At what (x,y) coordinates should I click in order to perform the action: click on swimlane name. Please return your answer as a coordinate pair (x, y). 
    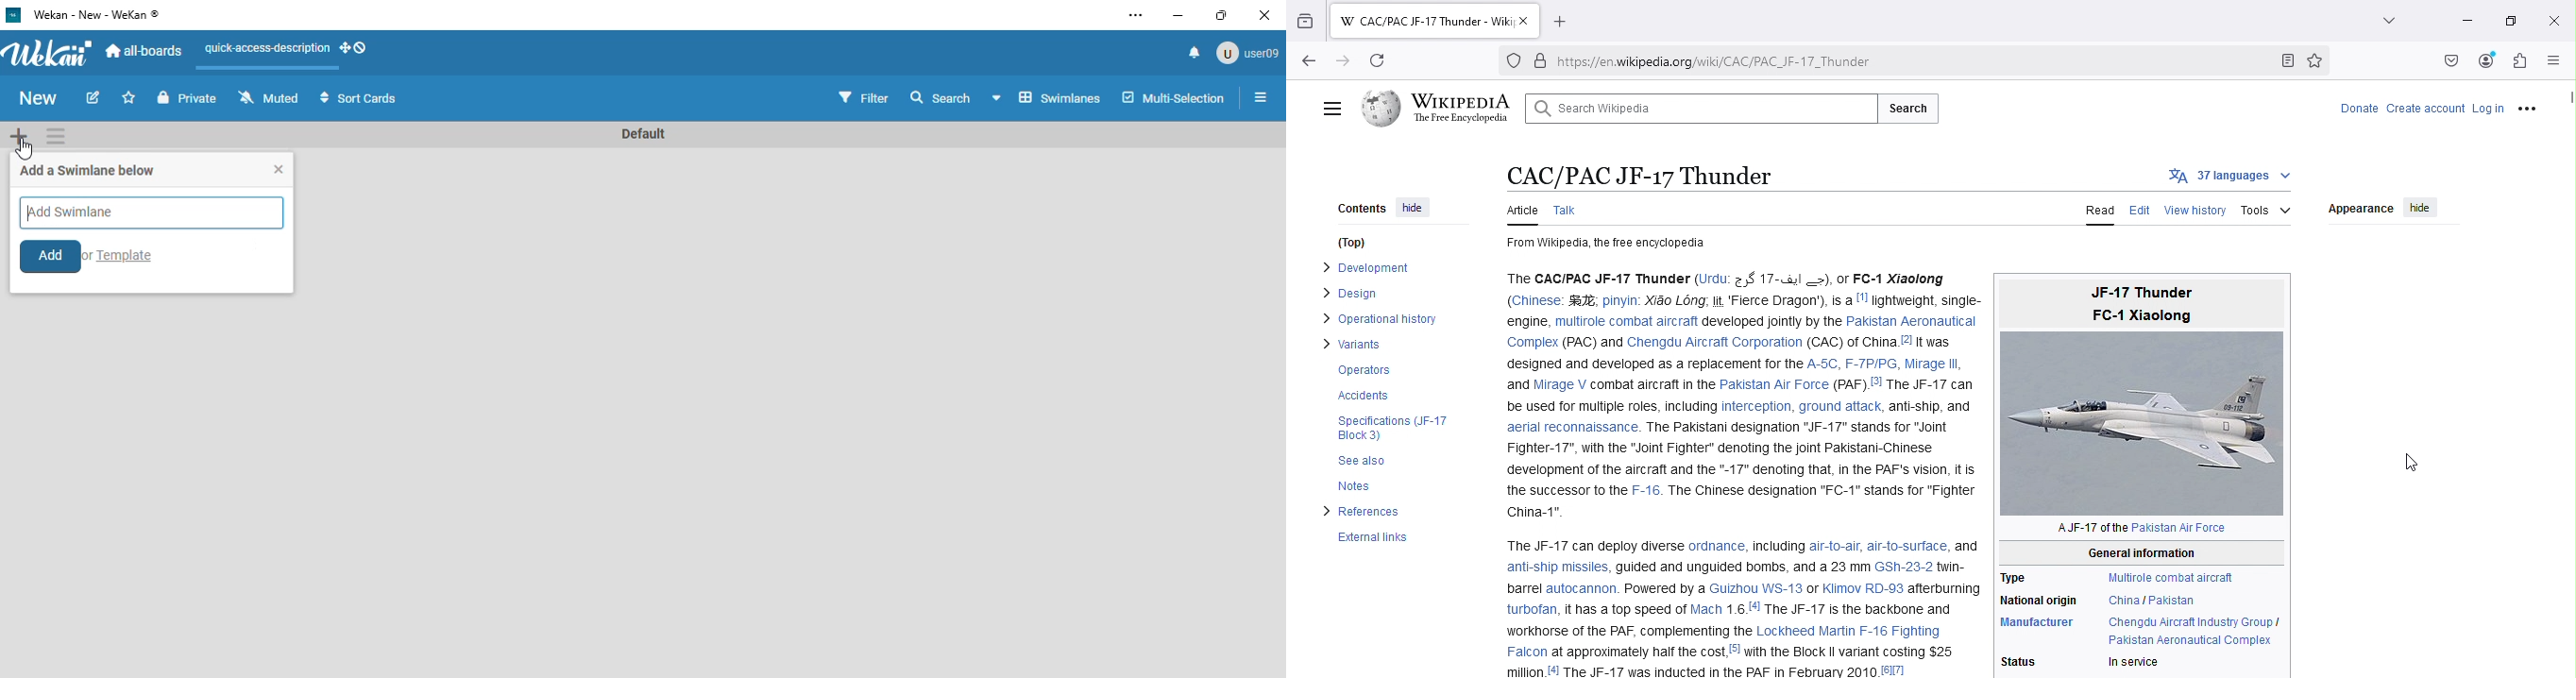
    Looking at the image, I should click on (645, 134).